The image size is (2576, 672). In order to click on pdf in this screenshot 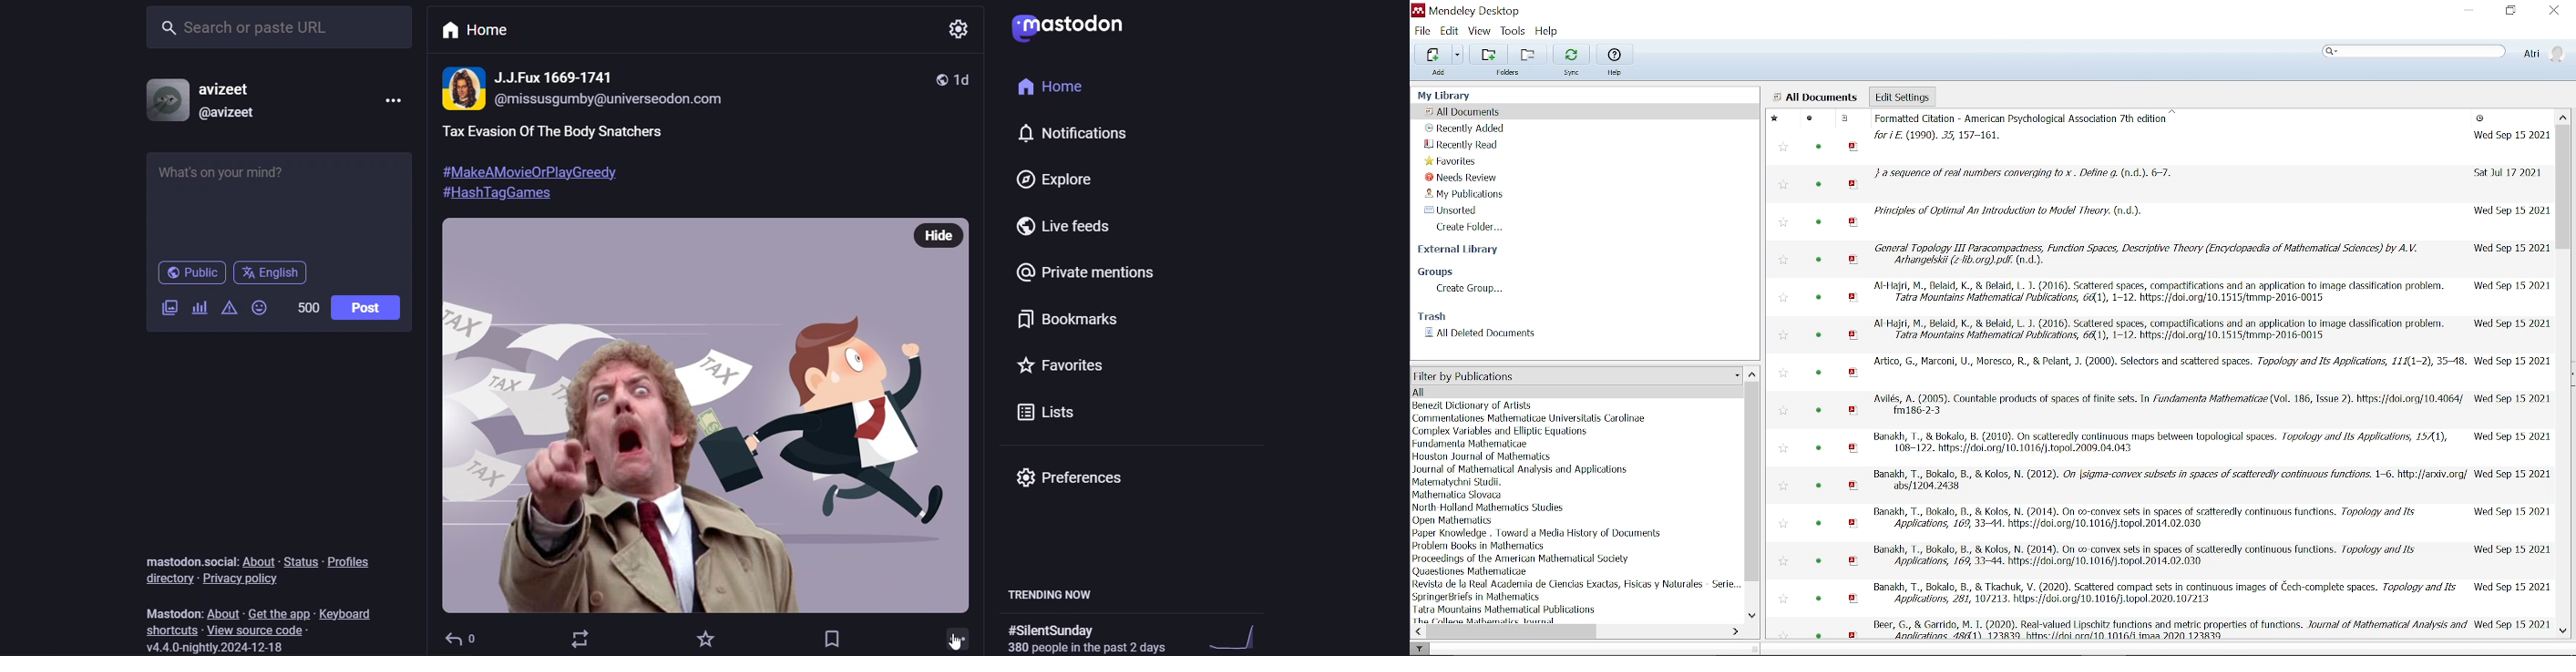, I will do `click(1852, 260)`.